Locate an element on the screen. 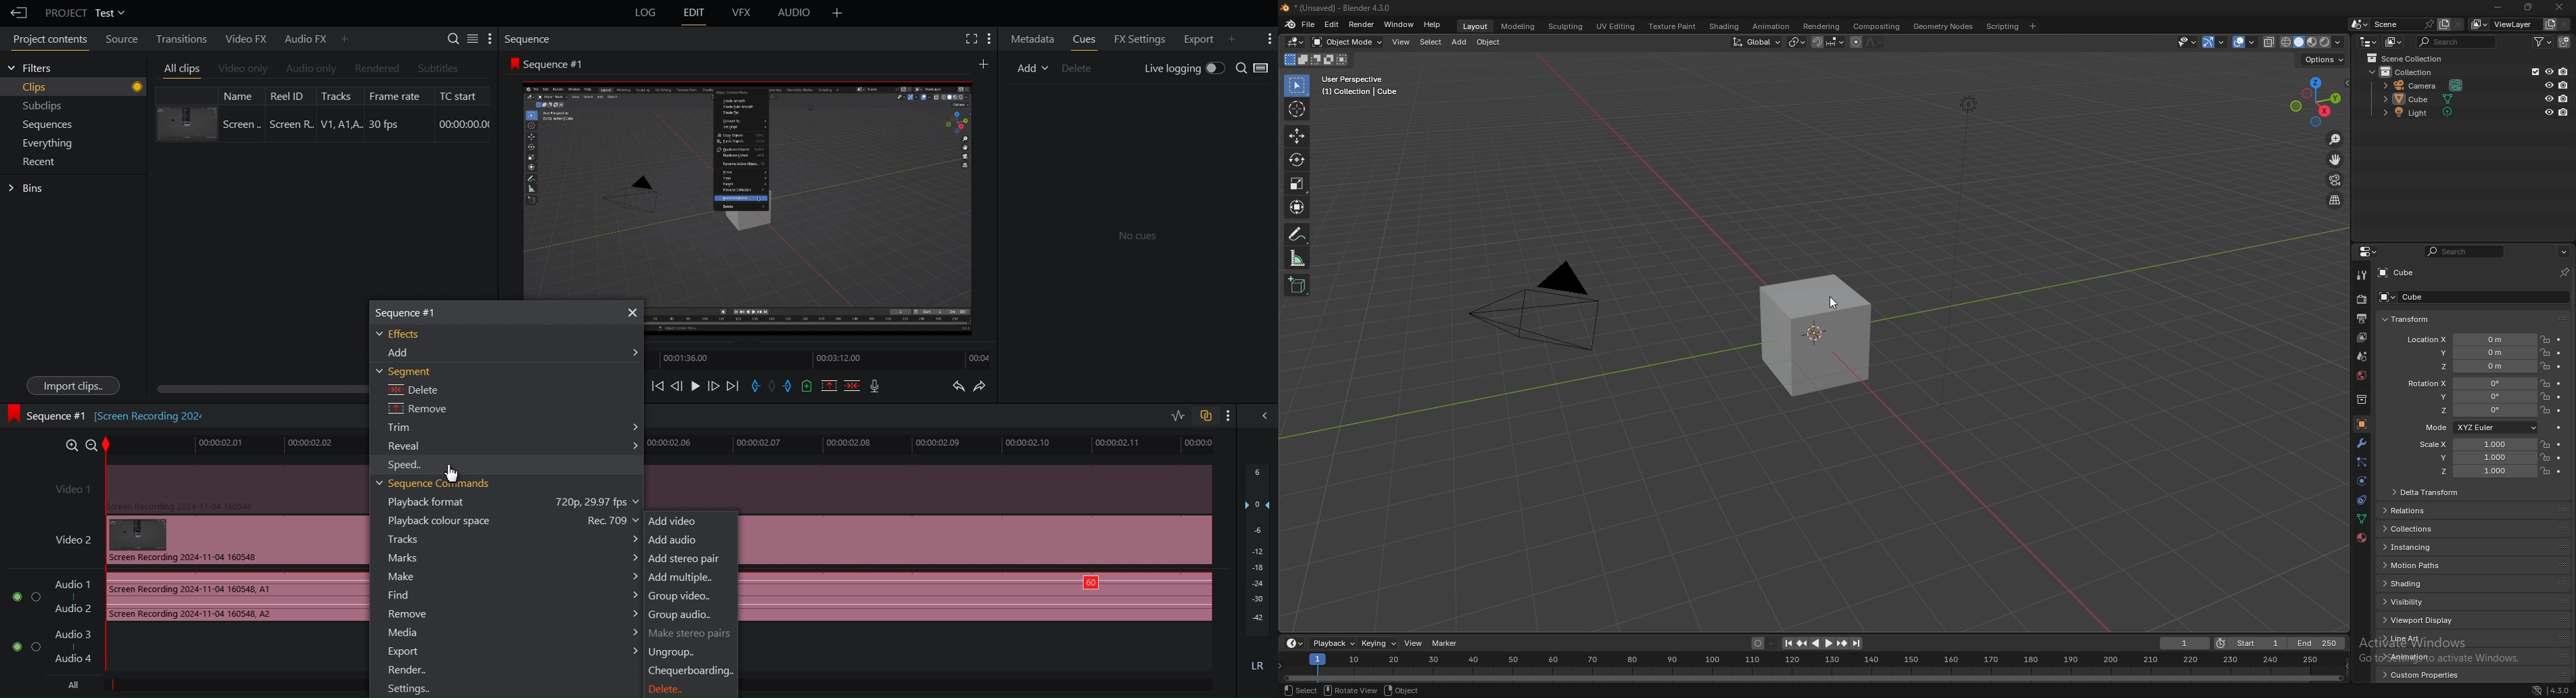 This screenshot has height=700, width=2576. Transitions is located at coordinates (178, 38).